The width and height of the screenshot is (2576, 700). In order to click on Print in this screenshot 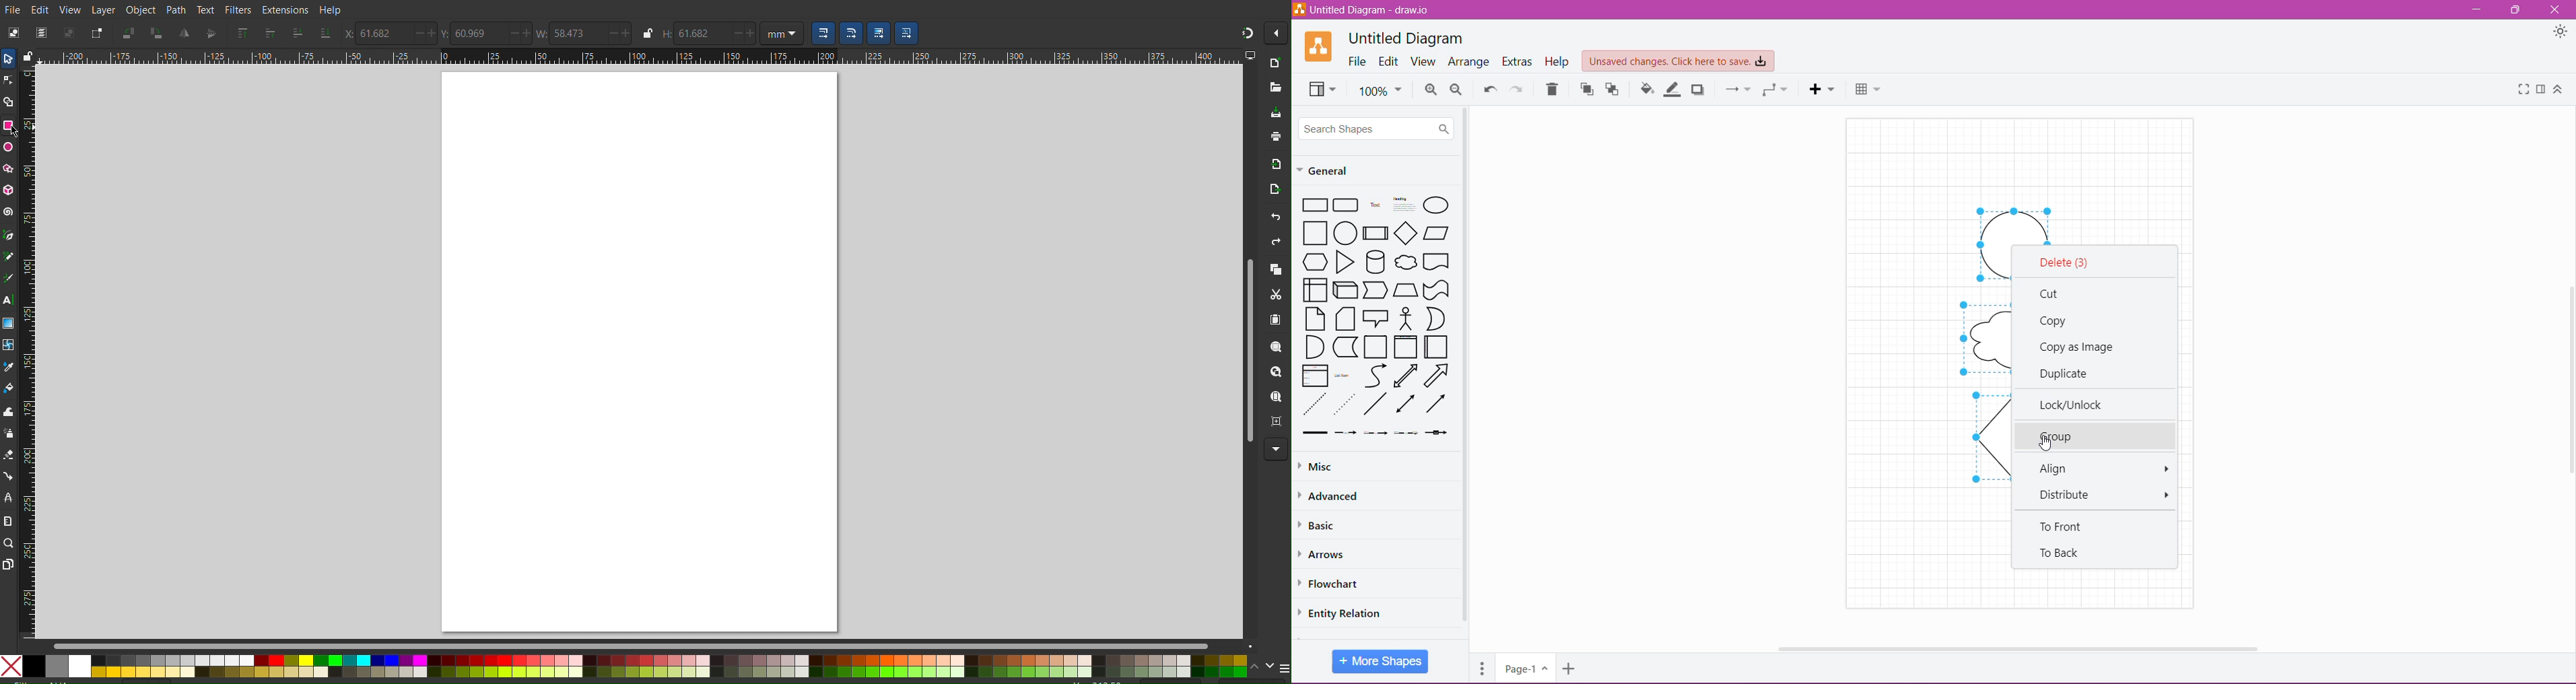, I will do `click(1273, 140)`.